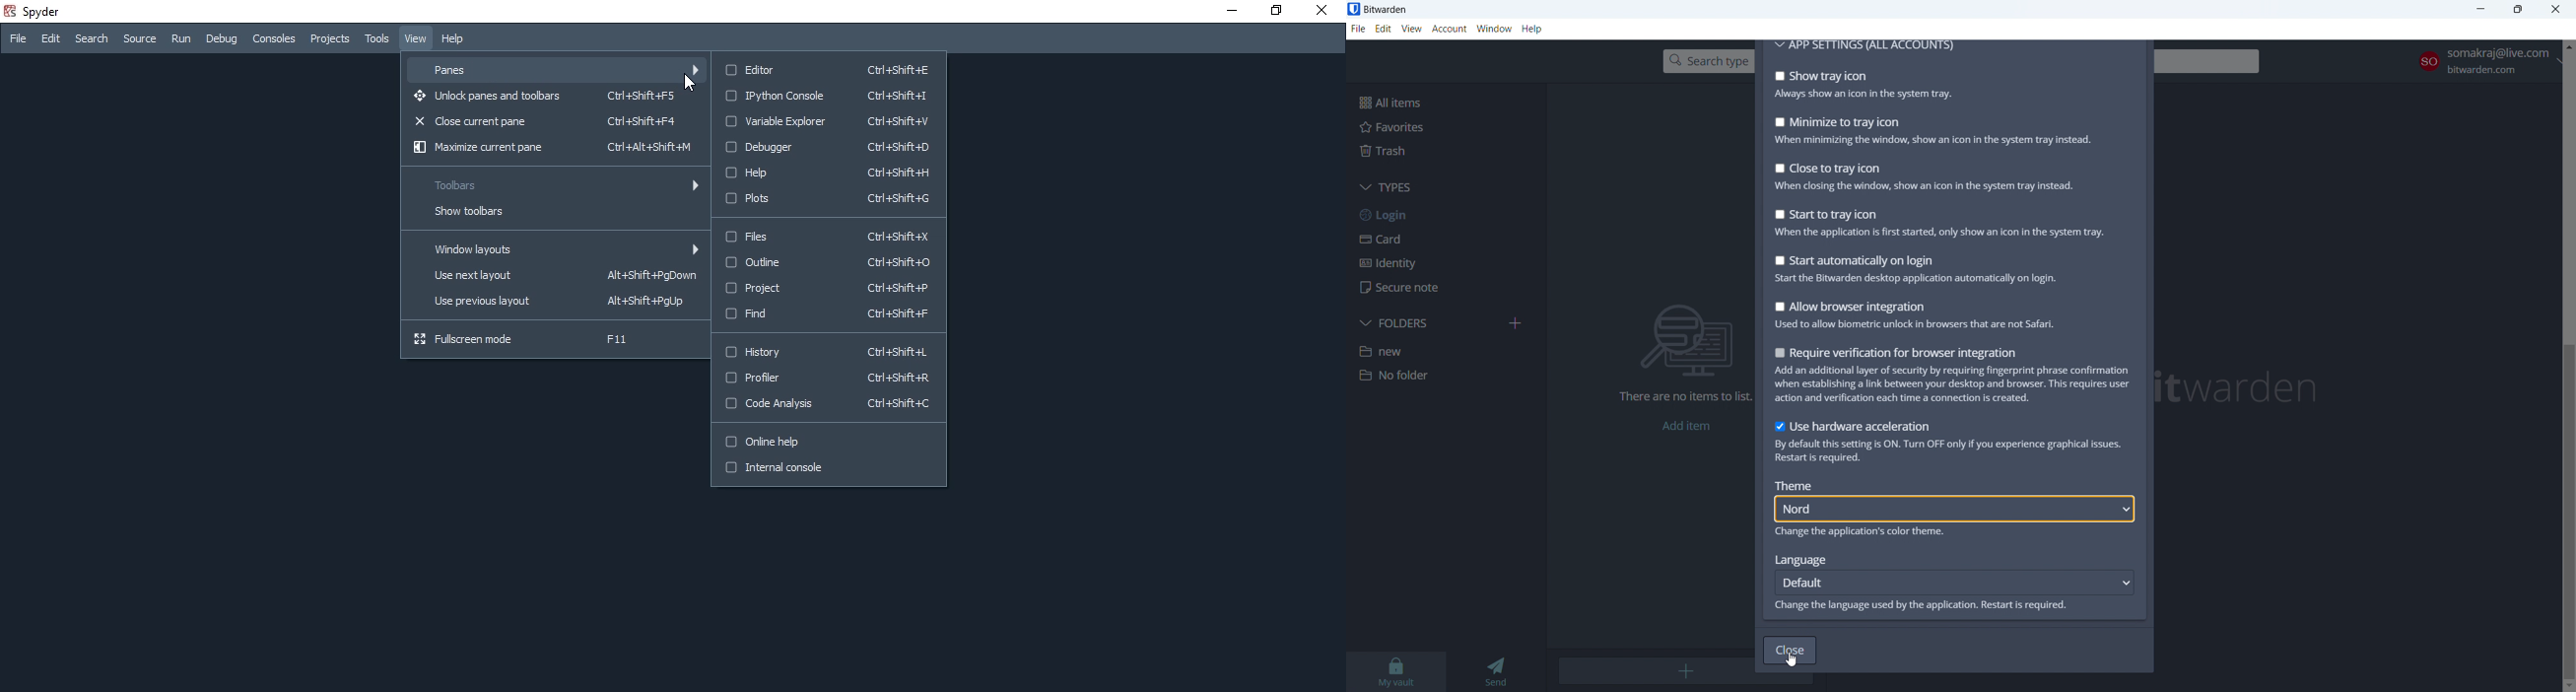 The width and height of the screenshot is (2576, 700). What do you see at coordinates (1449, 29) in the screenshot?
I see `account` at bounding box center [1449, 29].